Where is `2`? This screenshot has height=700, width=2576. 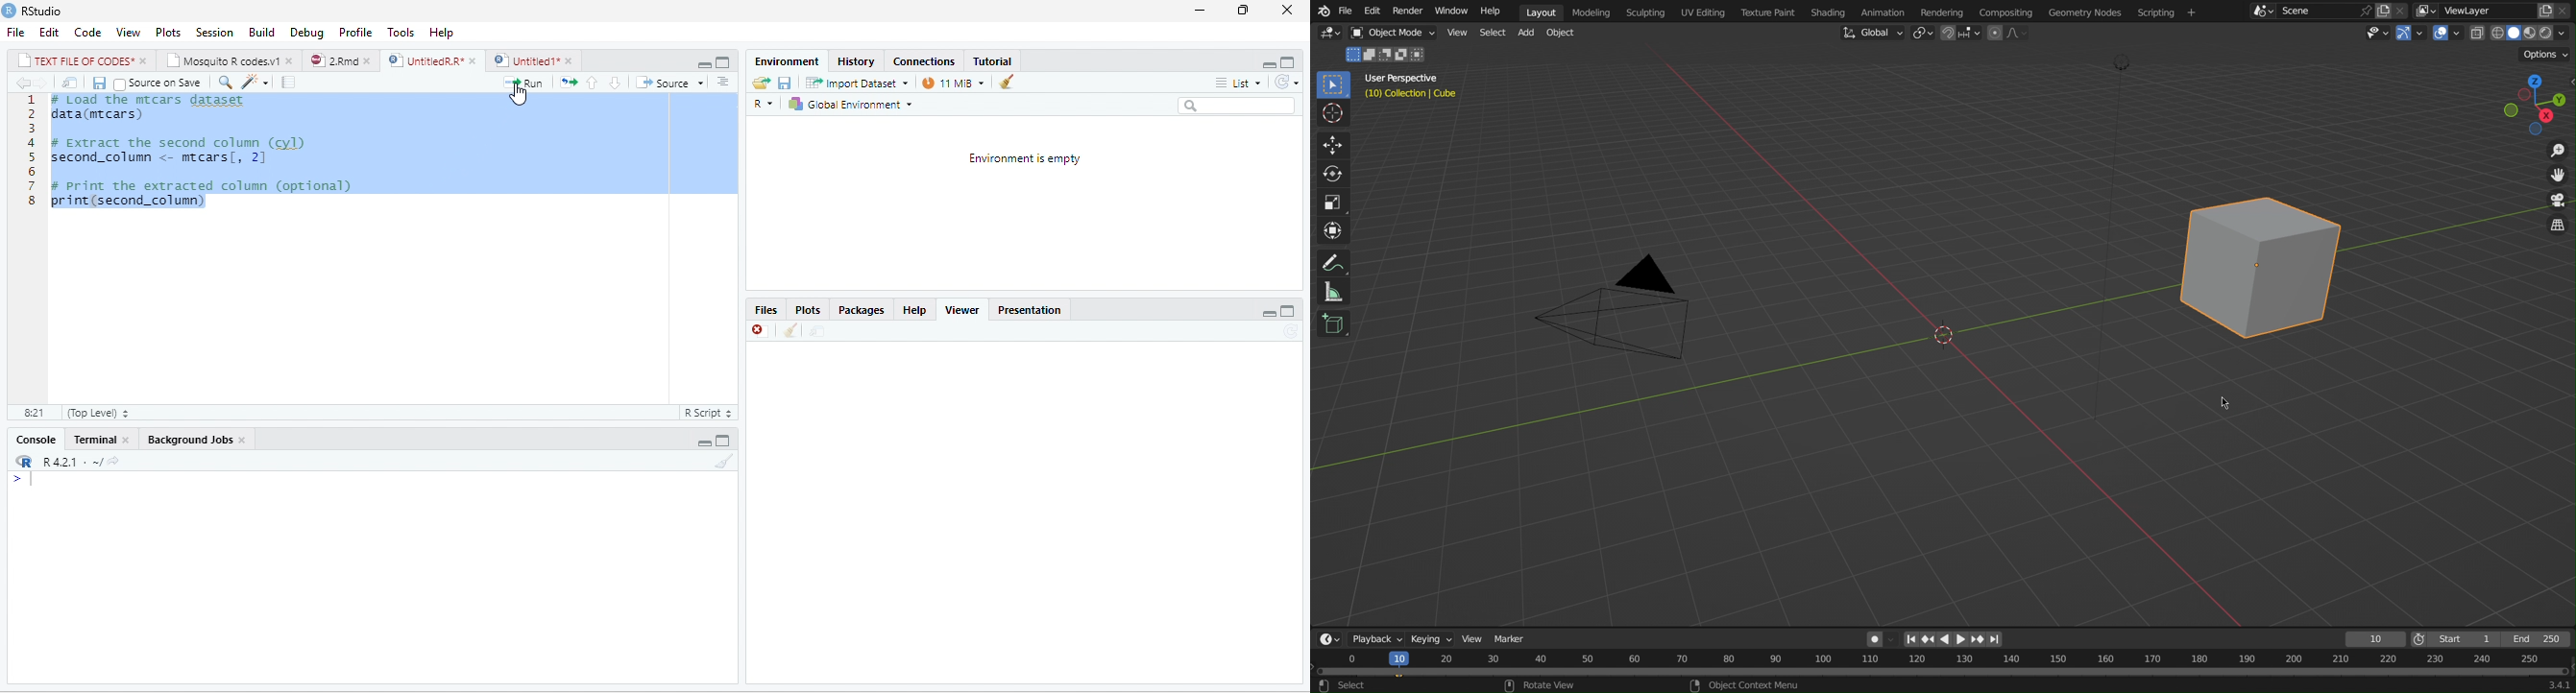
2 is located at coordinates (32, 114).